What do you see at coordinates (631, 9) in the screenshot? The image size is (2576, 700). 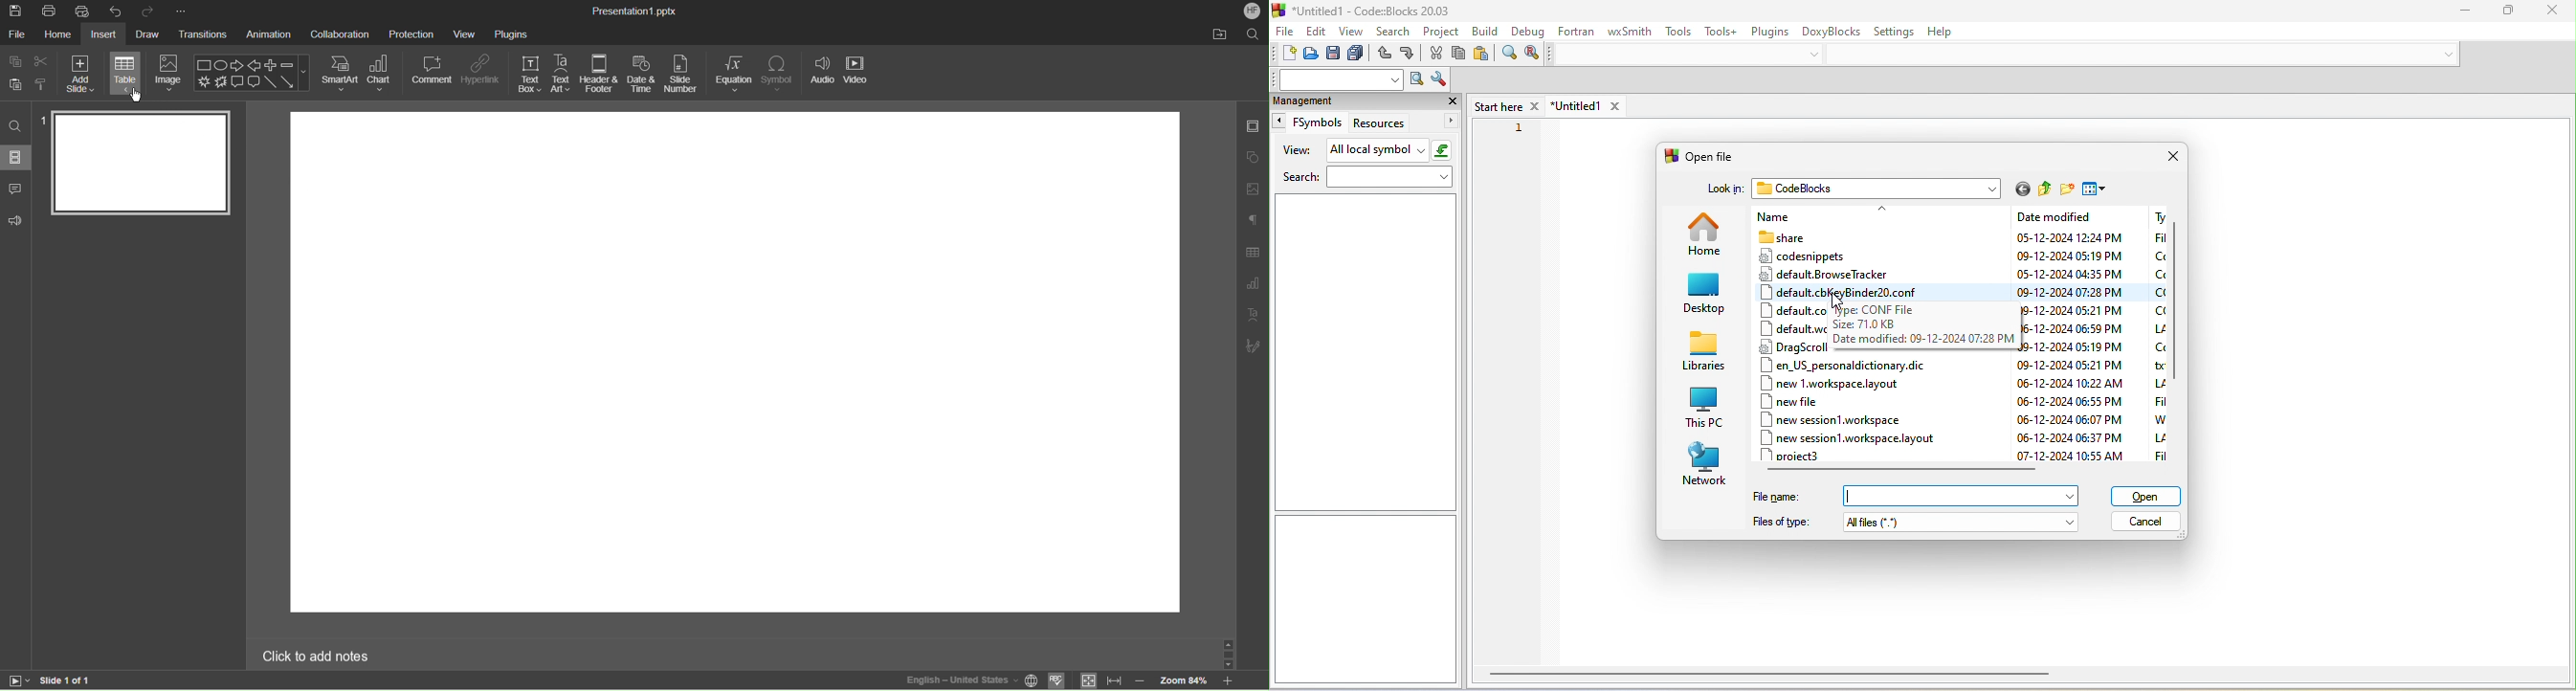 I see `Presentation1` at bounding box center [631, 9].